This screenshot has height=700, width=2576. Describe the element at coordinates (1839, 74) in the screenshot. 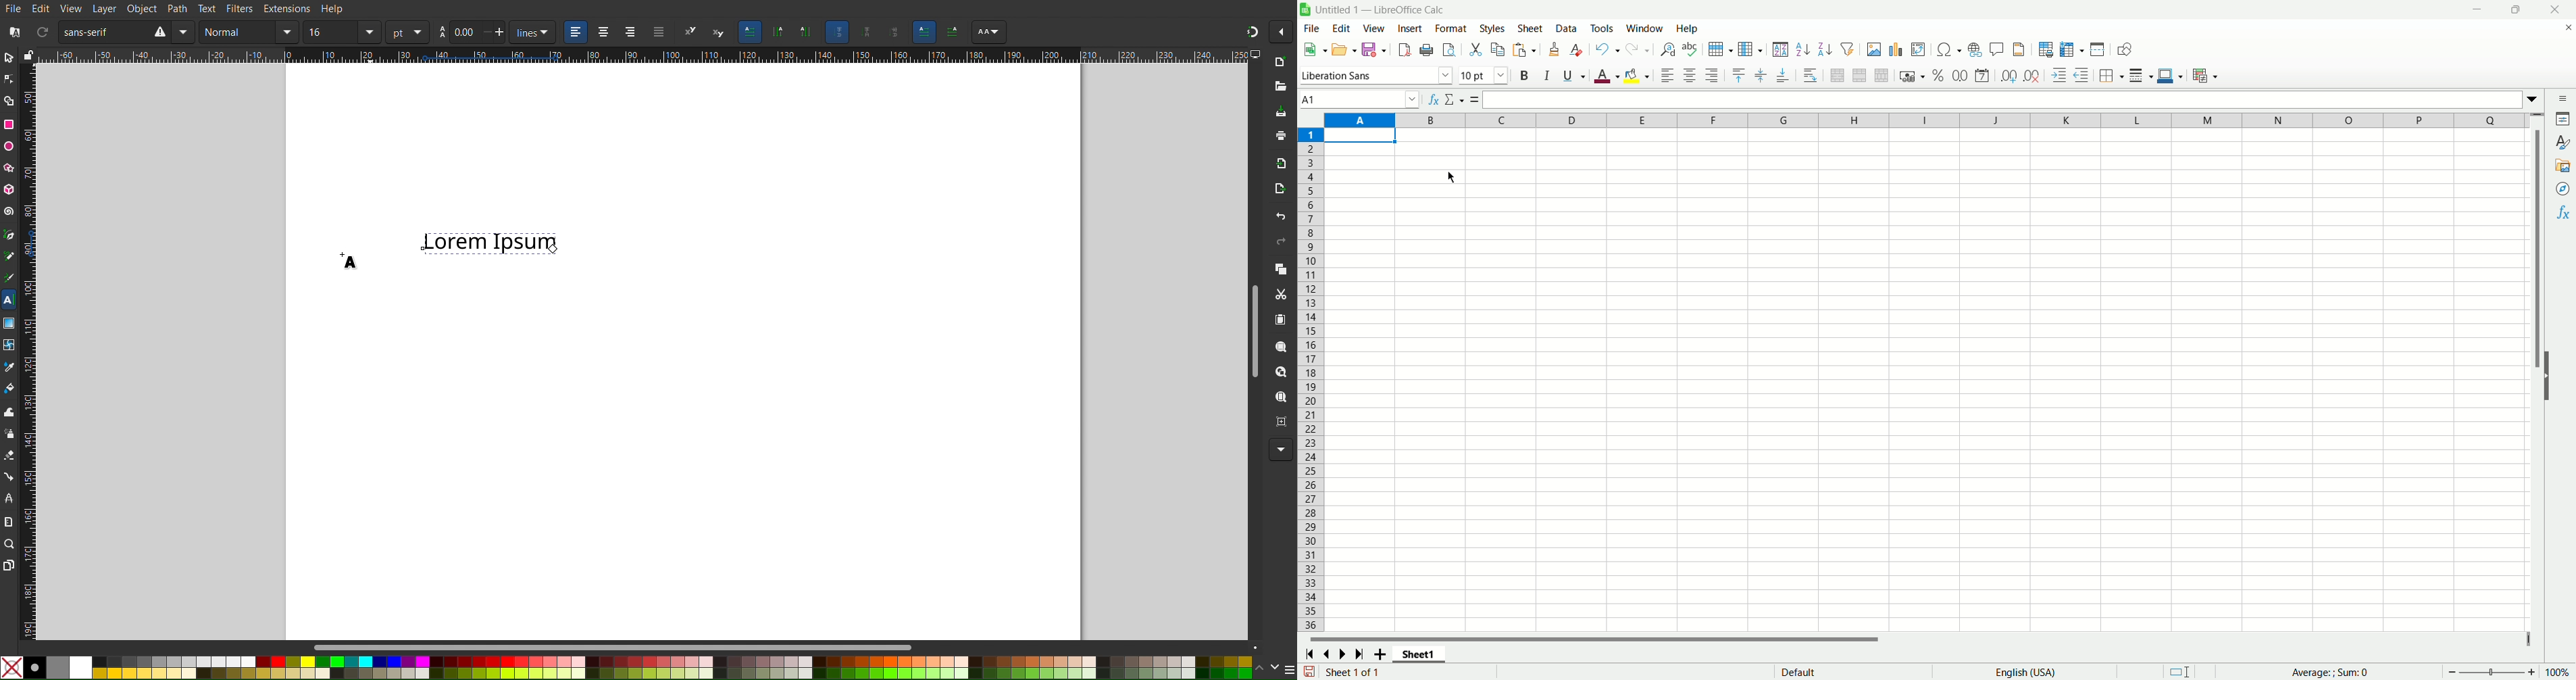

I see `merge and center cell` at that location.